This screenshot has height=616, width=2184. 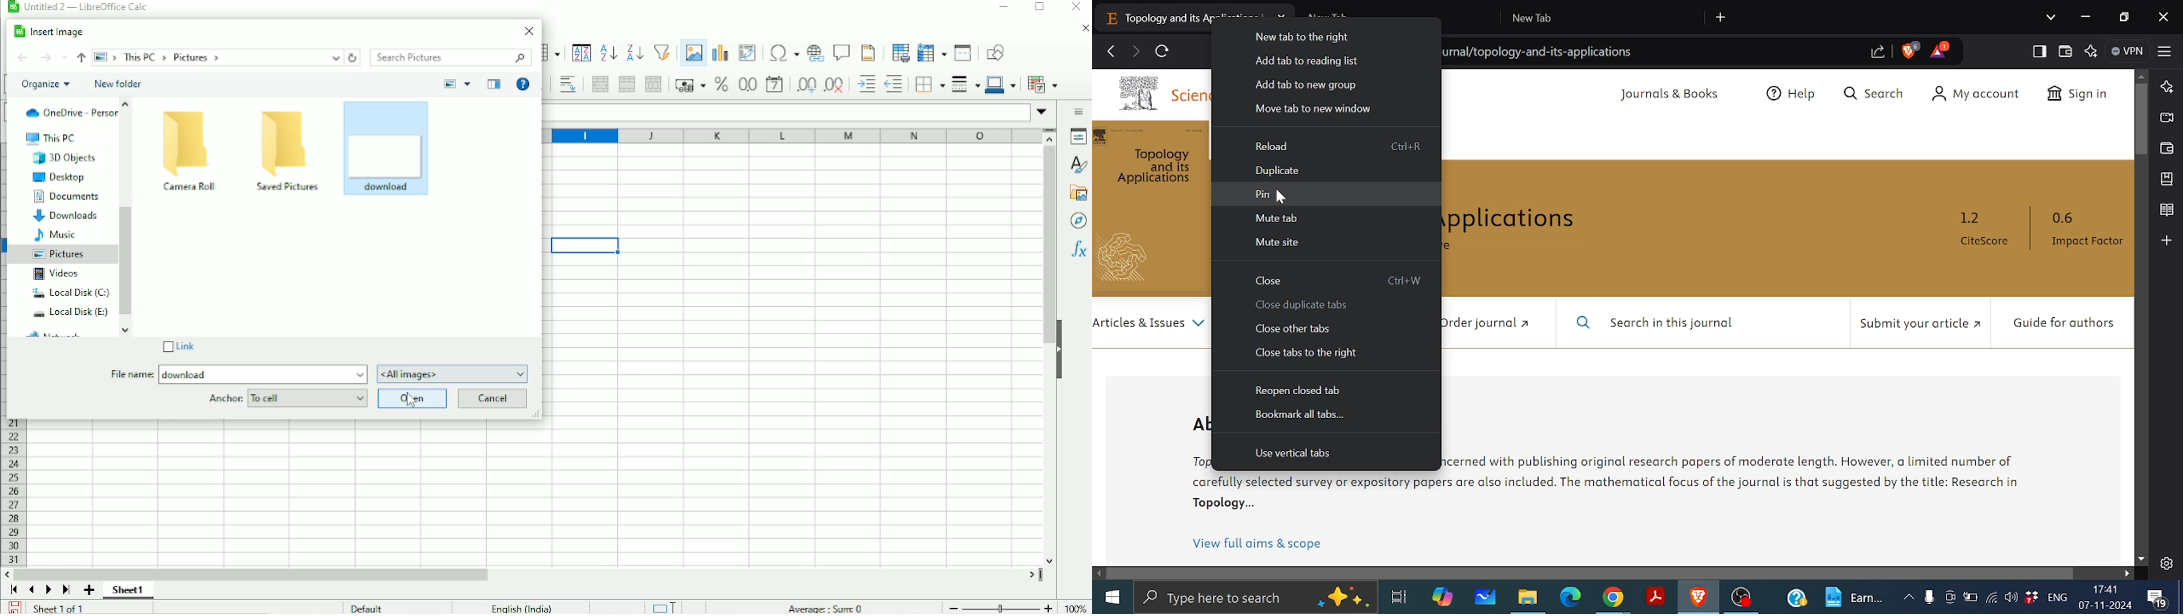 I want to click on Styles, so click(x=1077, y=165).